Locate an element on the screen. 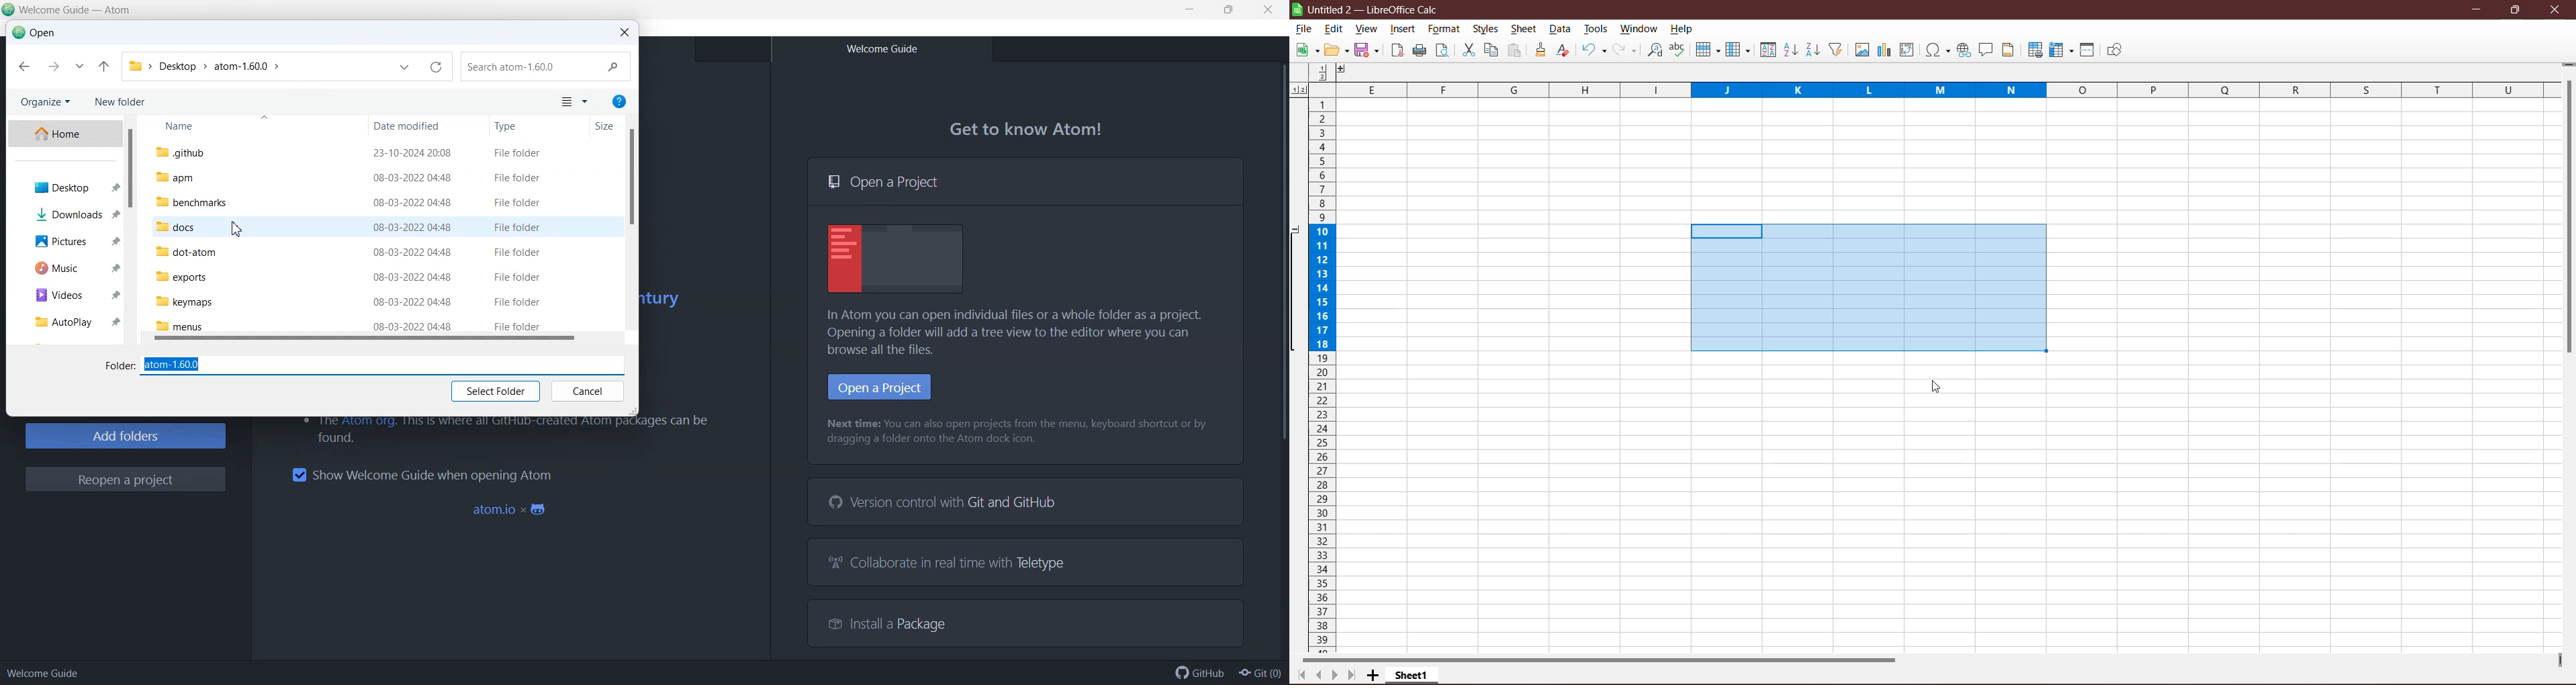 This screenshot has width=2576, height=700. Data is located at coordinates (1560, 29).